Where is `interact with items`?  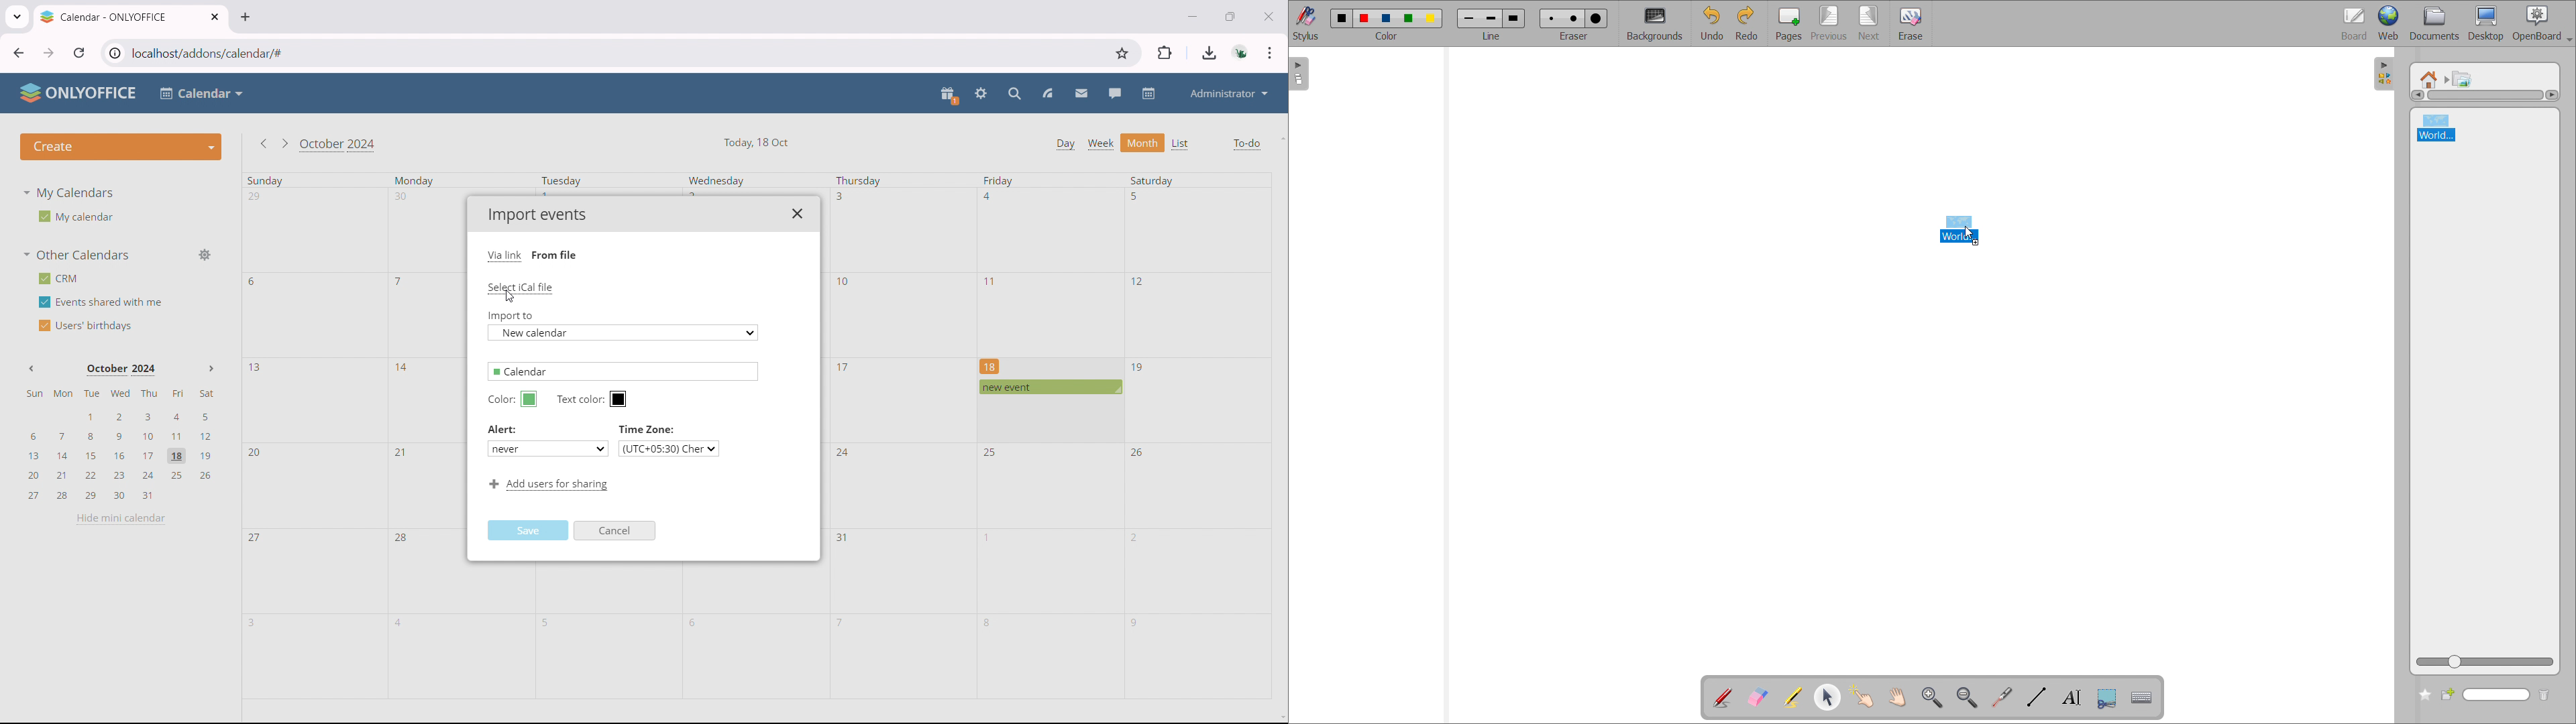
interact with items is located at coordinates (1863, 696).